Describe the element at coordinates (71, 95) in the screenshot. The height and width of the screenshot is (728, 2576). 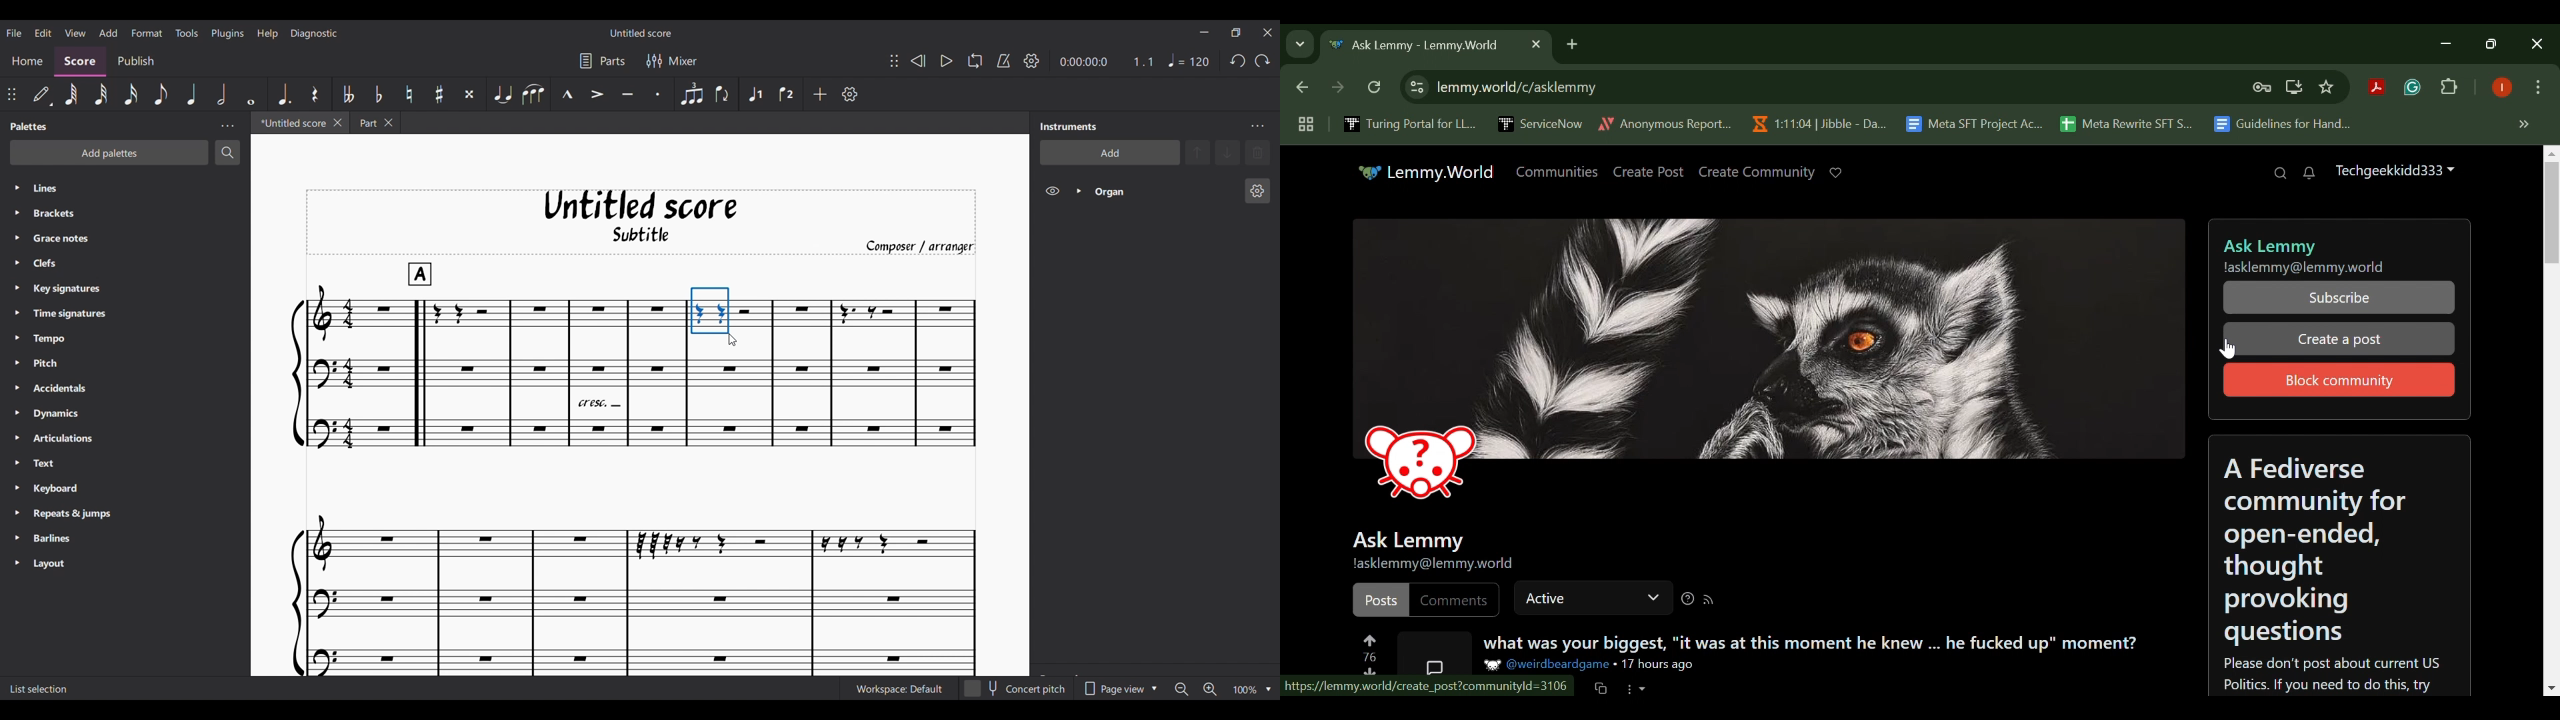
I see `64th note` at that location.